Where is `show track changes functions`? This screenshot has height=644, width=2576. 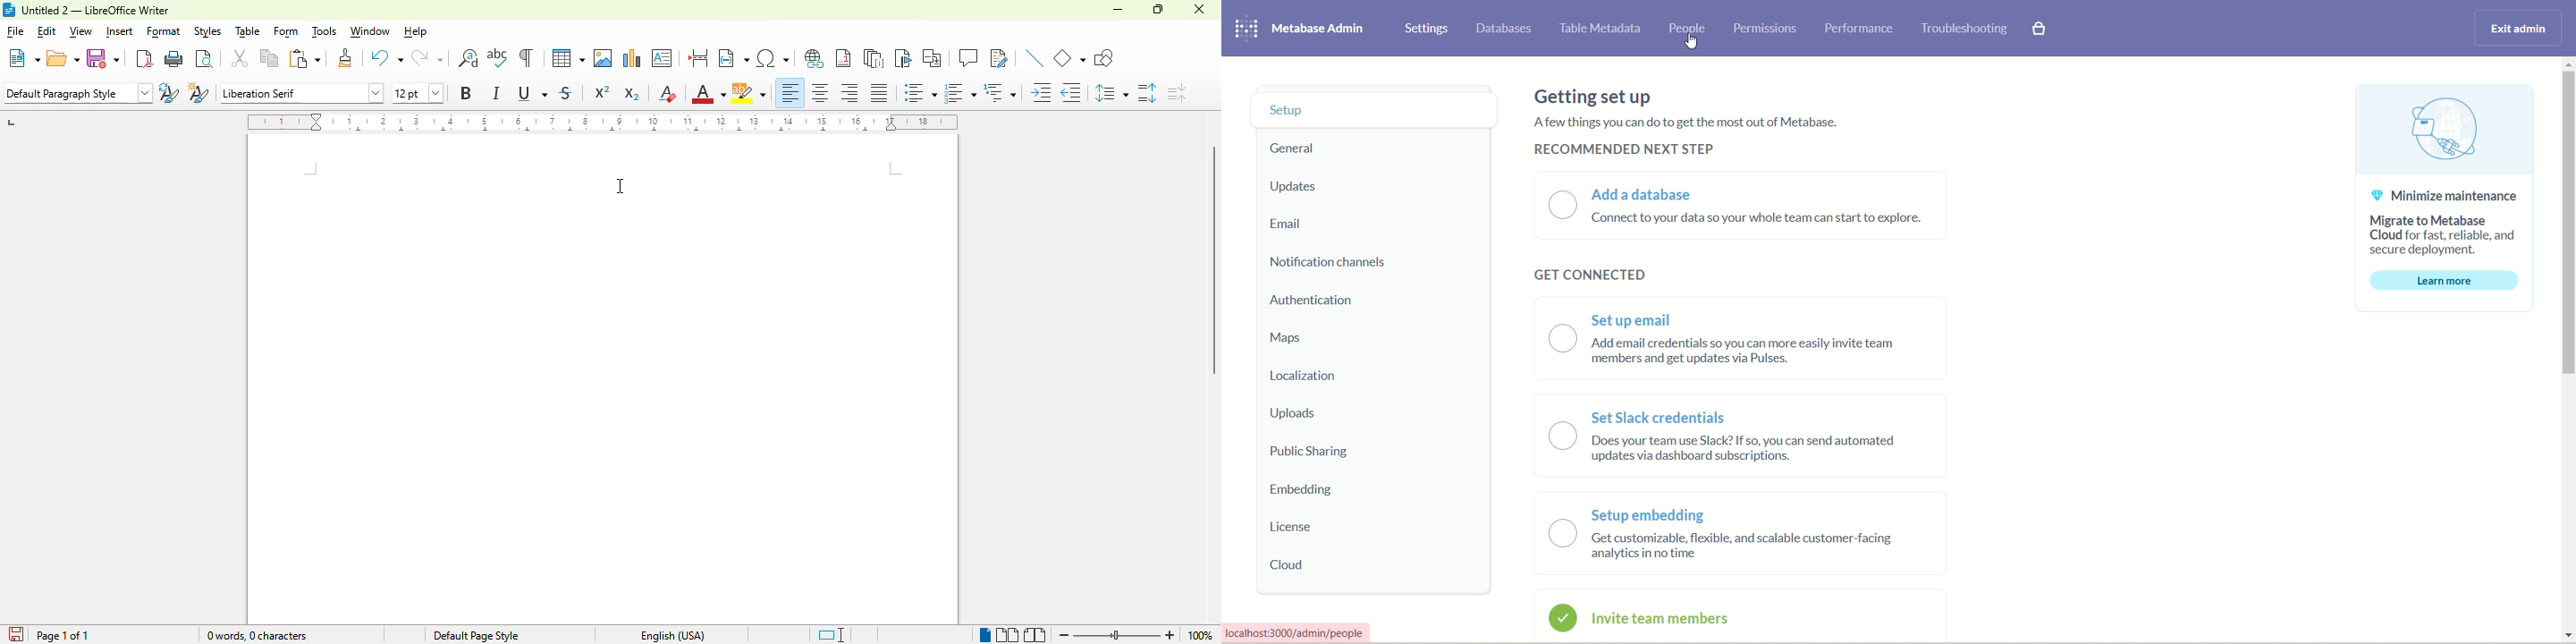
show track changes functions is located at coordinates (999, 58).